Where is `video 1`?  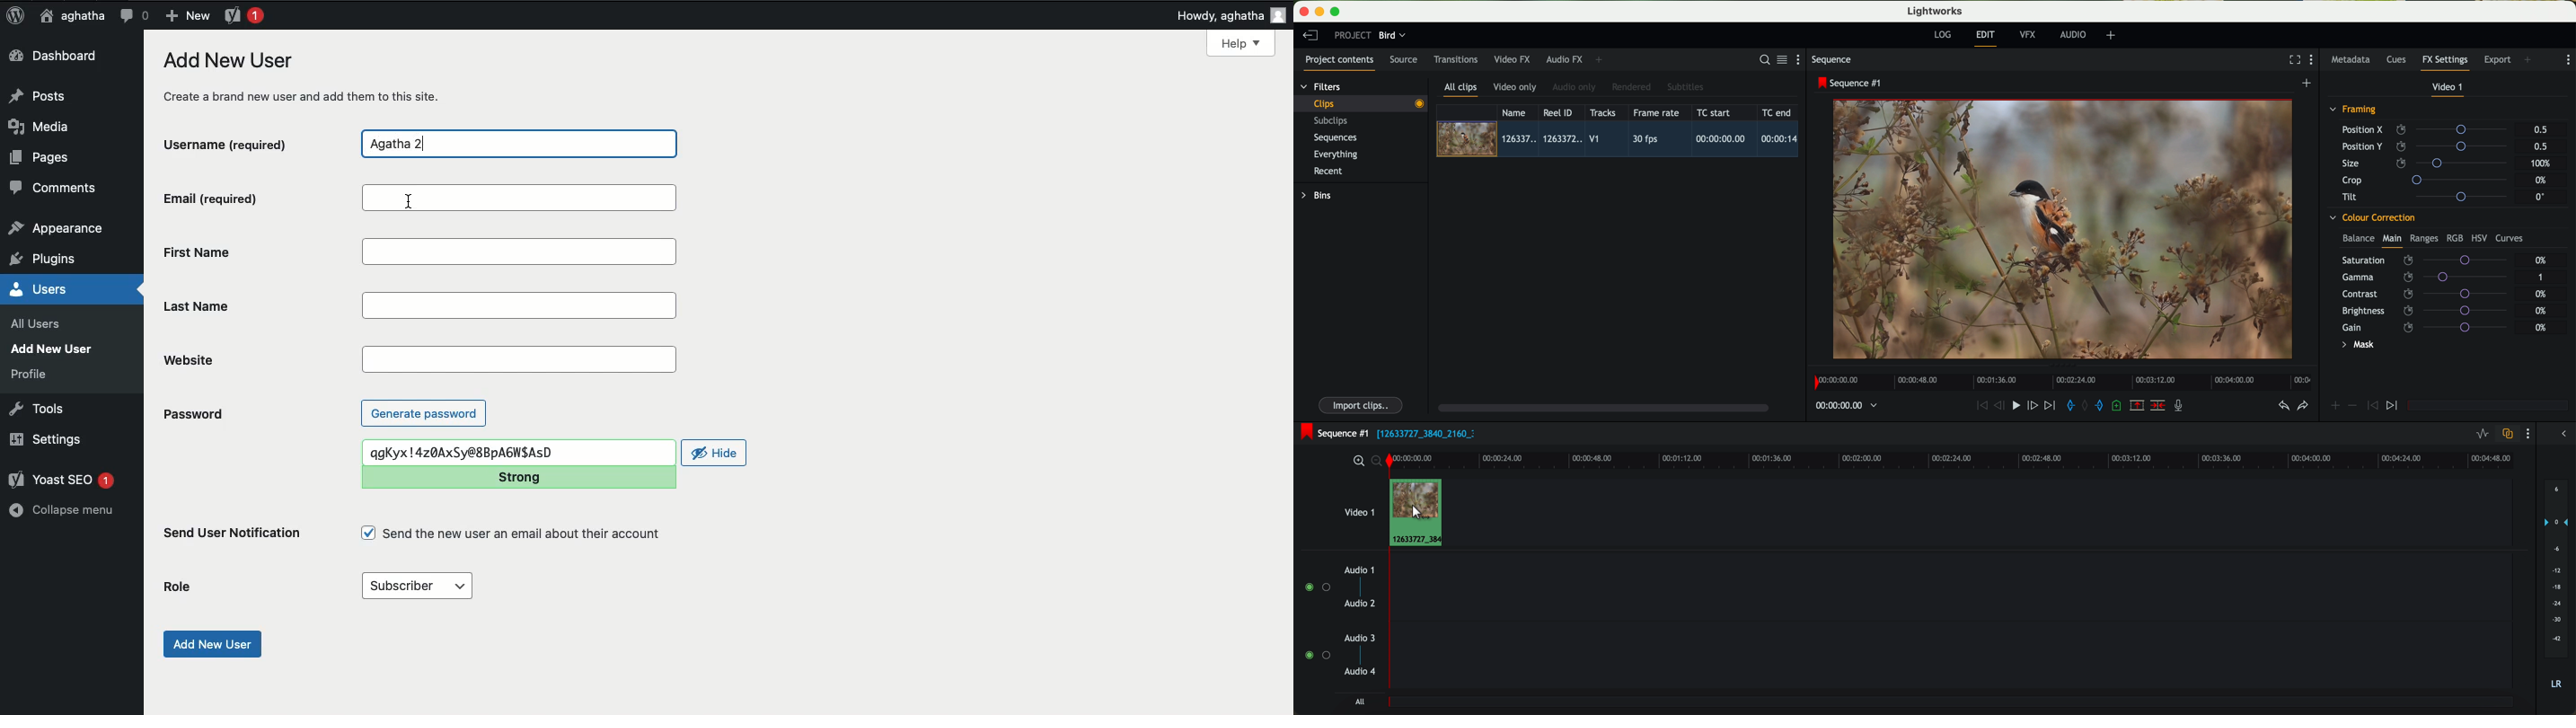 video 1 is located at coordinates (1358, 510).